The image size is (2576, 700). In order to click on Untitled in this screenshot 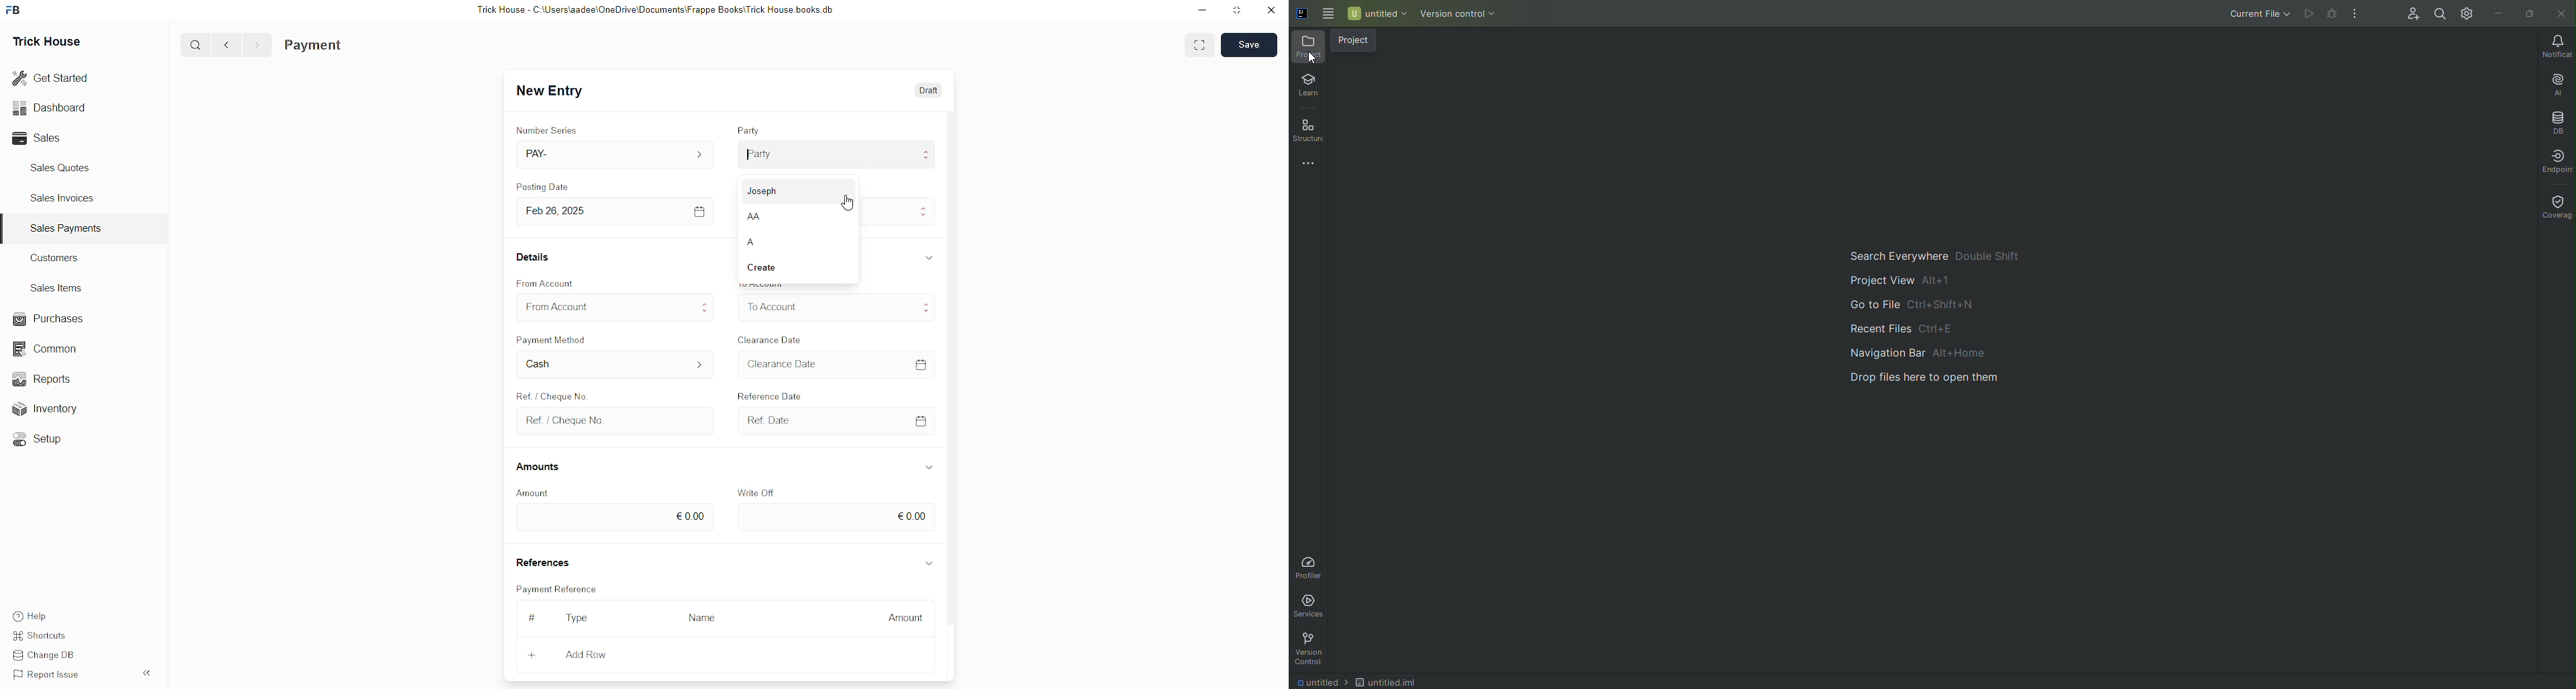, I will do `click(1388, 682)`.